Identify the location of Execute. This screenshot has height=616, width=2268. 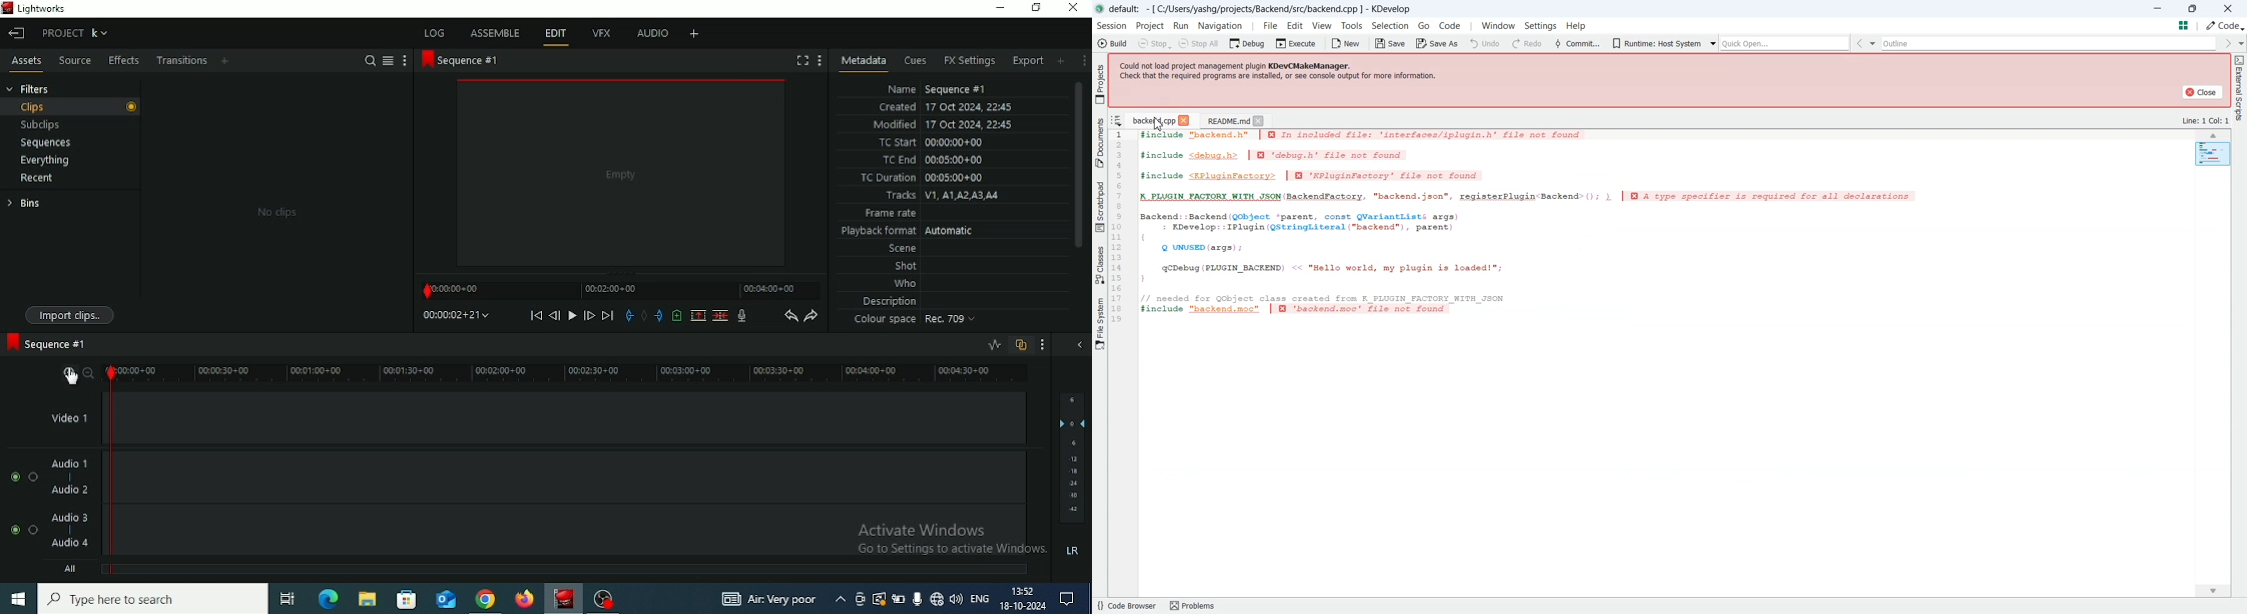
(1297, 43).